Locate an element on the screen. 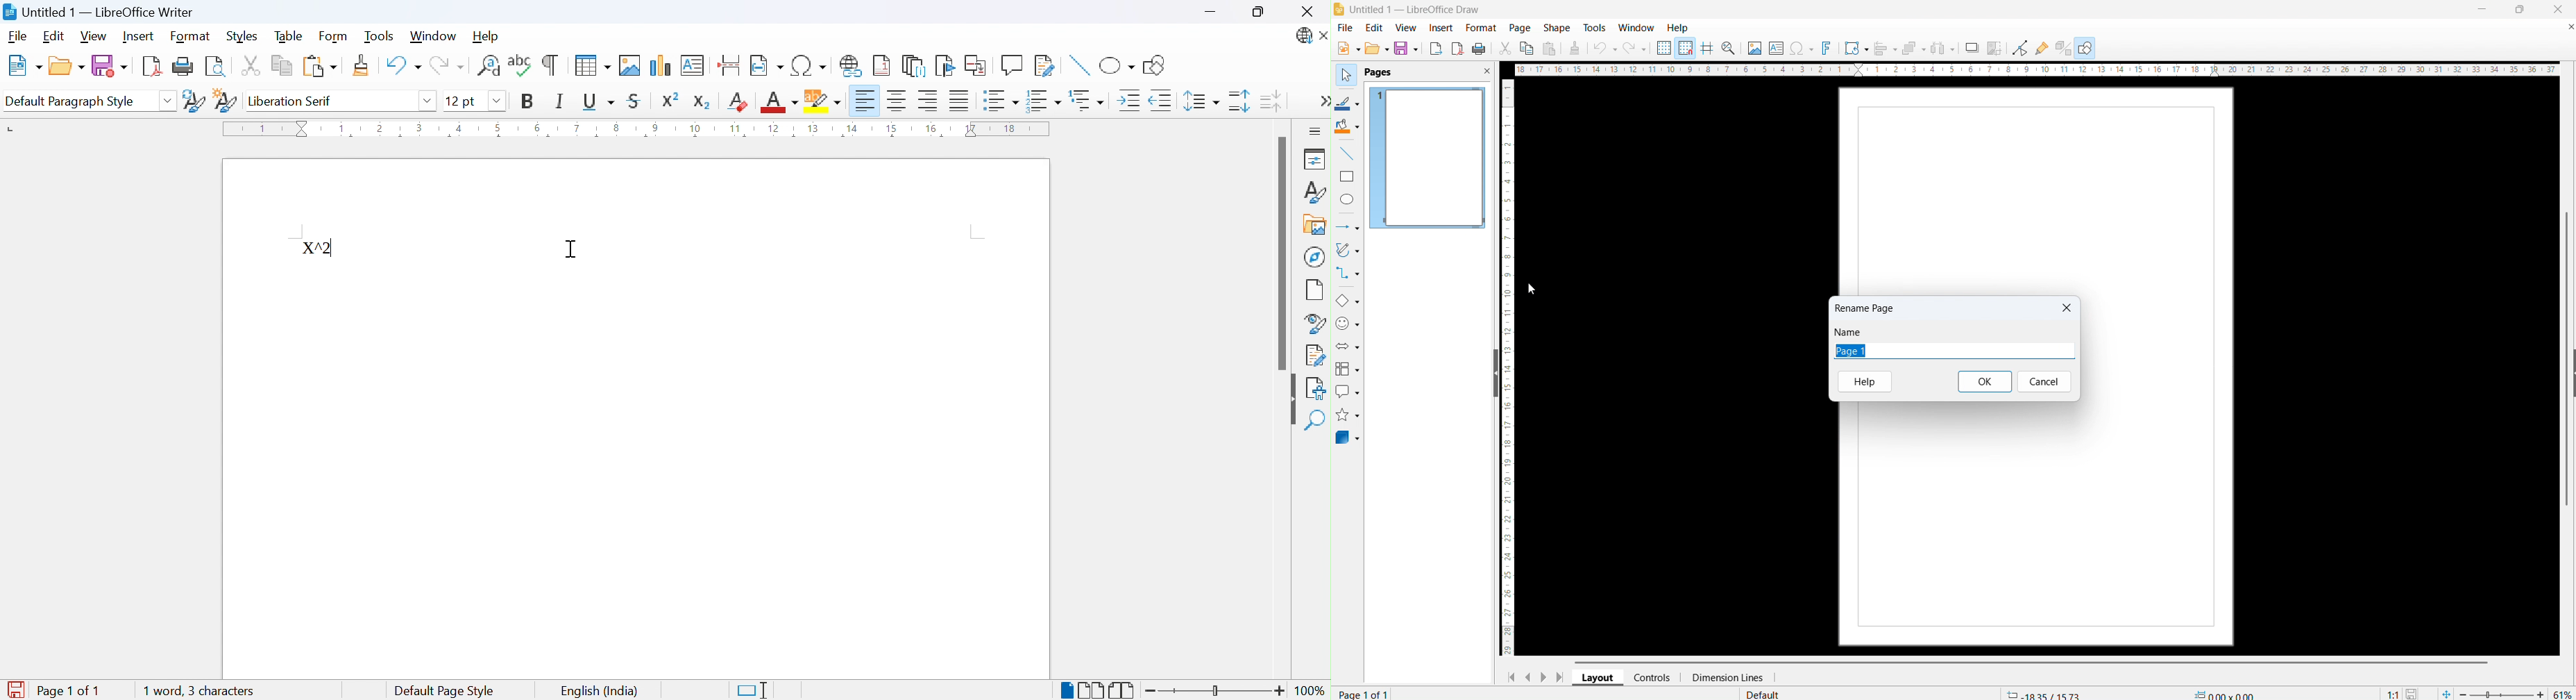 This screenshot has height=700, width=2576. Clone formatting is located at coordinates (363, 65).